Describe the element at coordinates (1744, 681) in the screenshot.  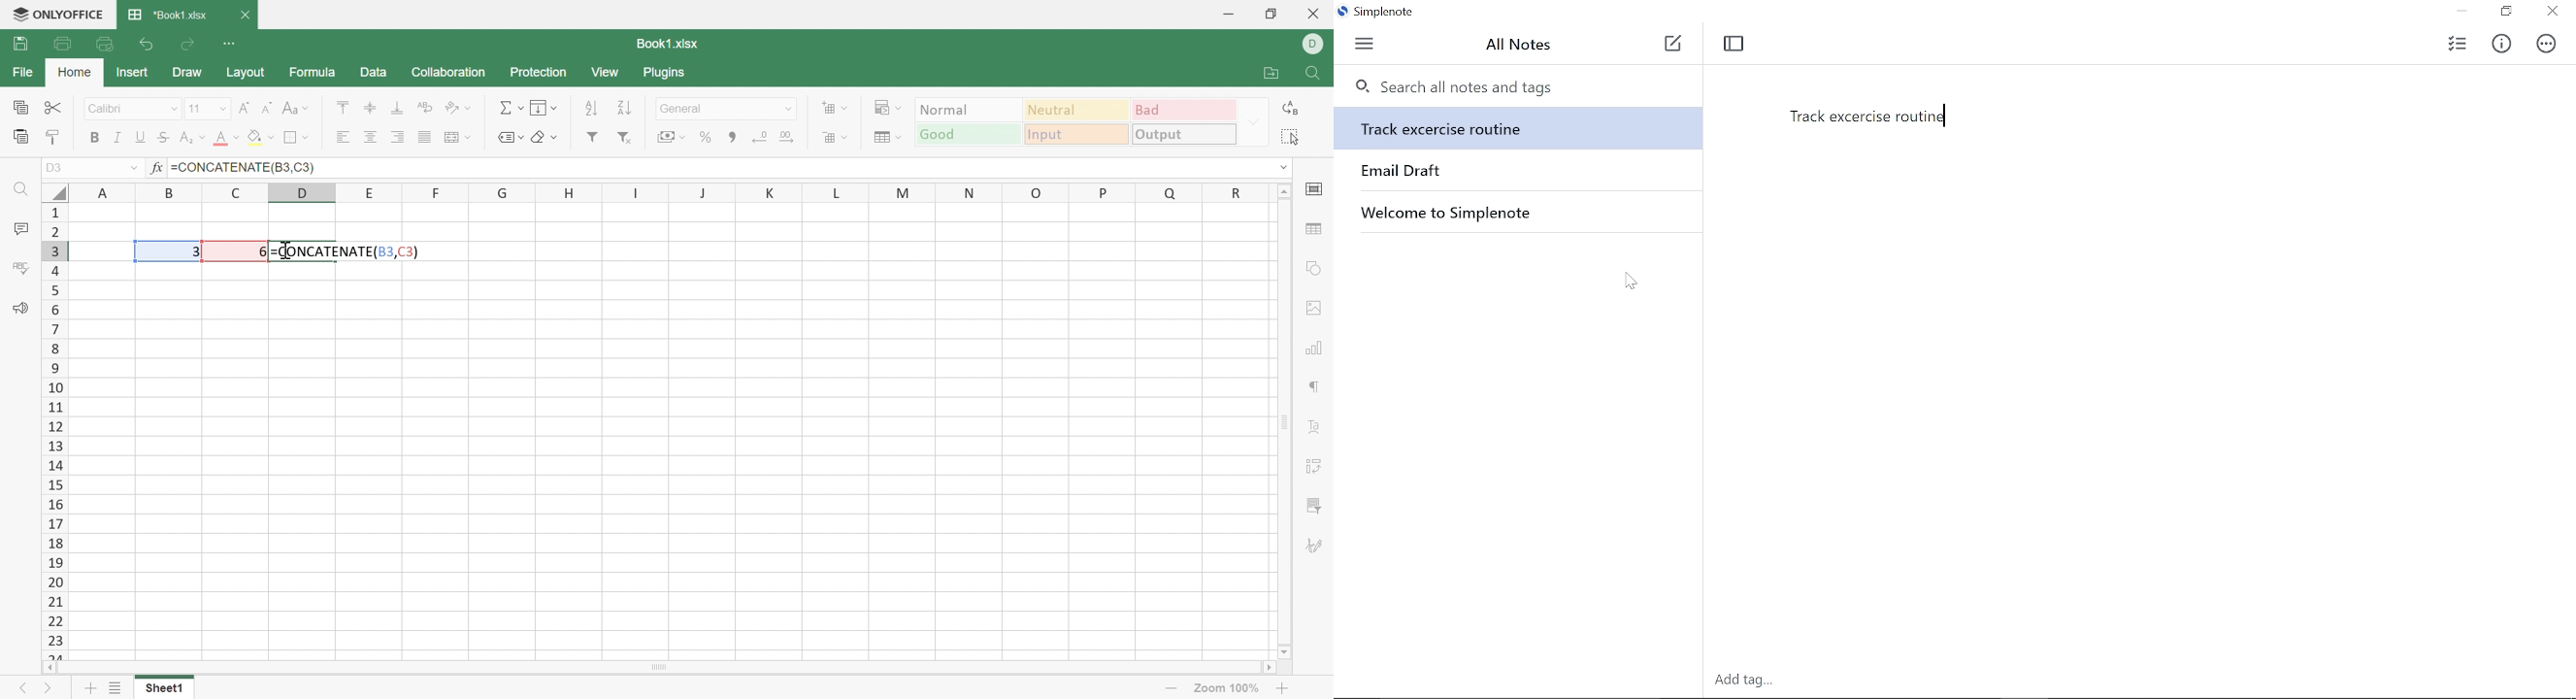
I see `Add tag...` at that location.